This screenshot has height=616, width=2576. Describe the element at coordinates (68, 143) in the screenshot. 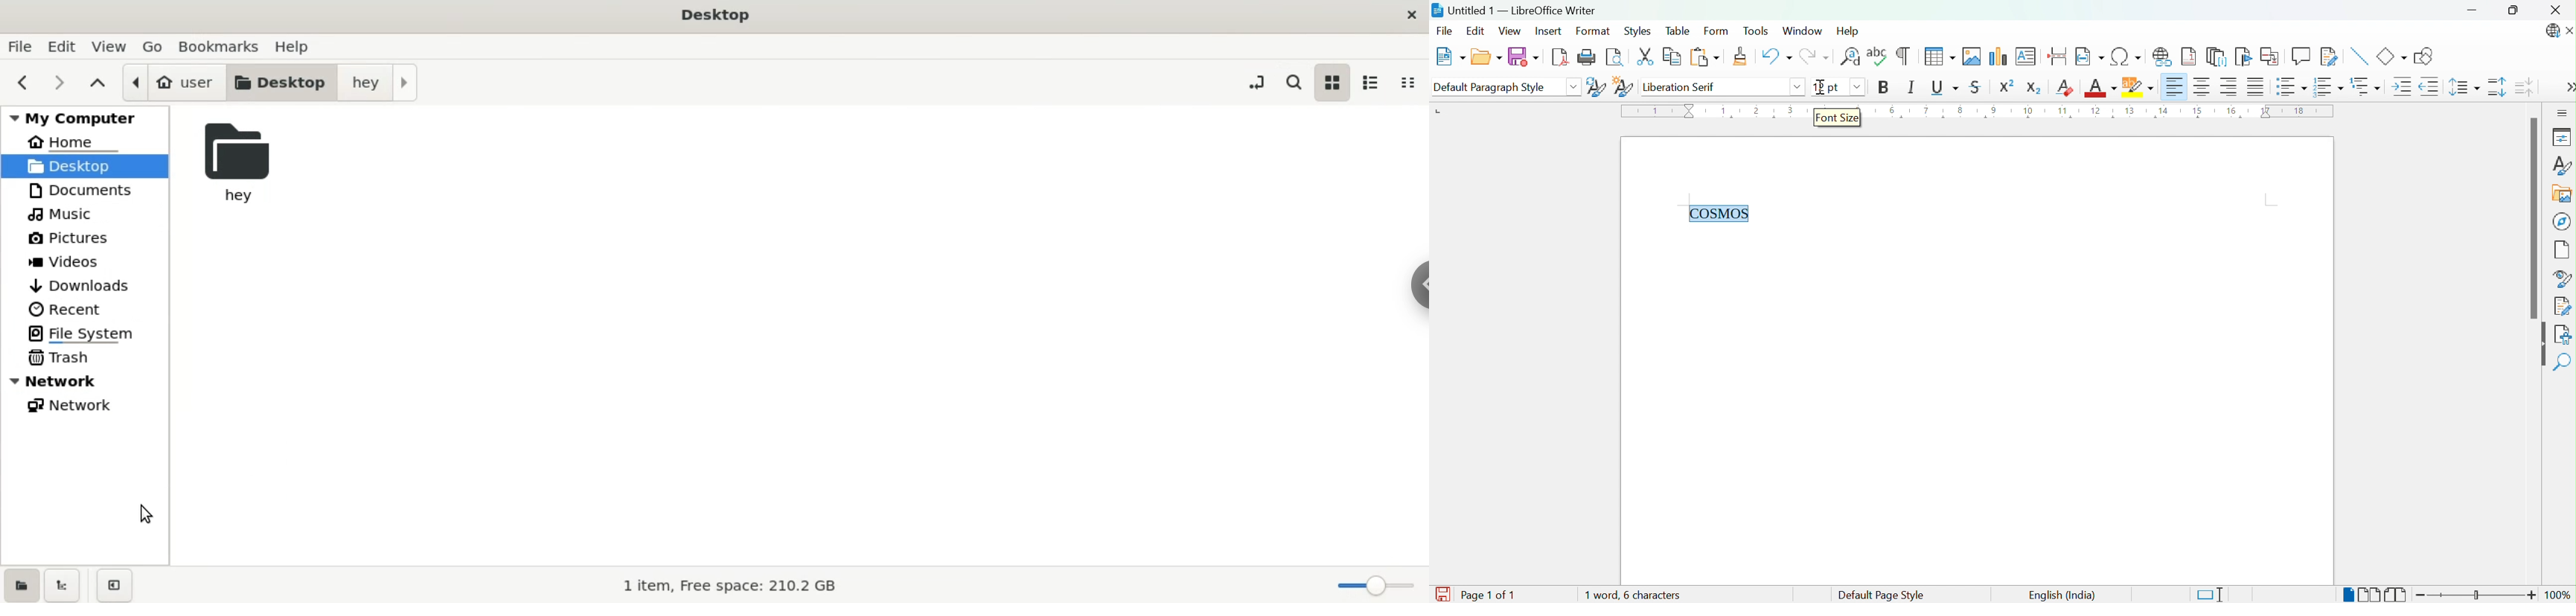

I see `home` at that location.